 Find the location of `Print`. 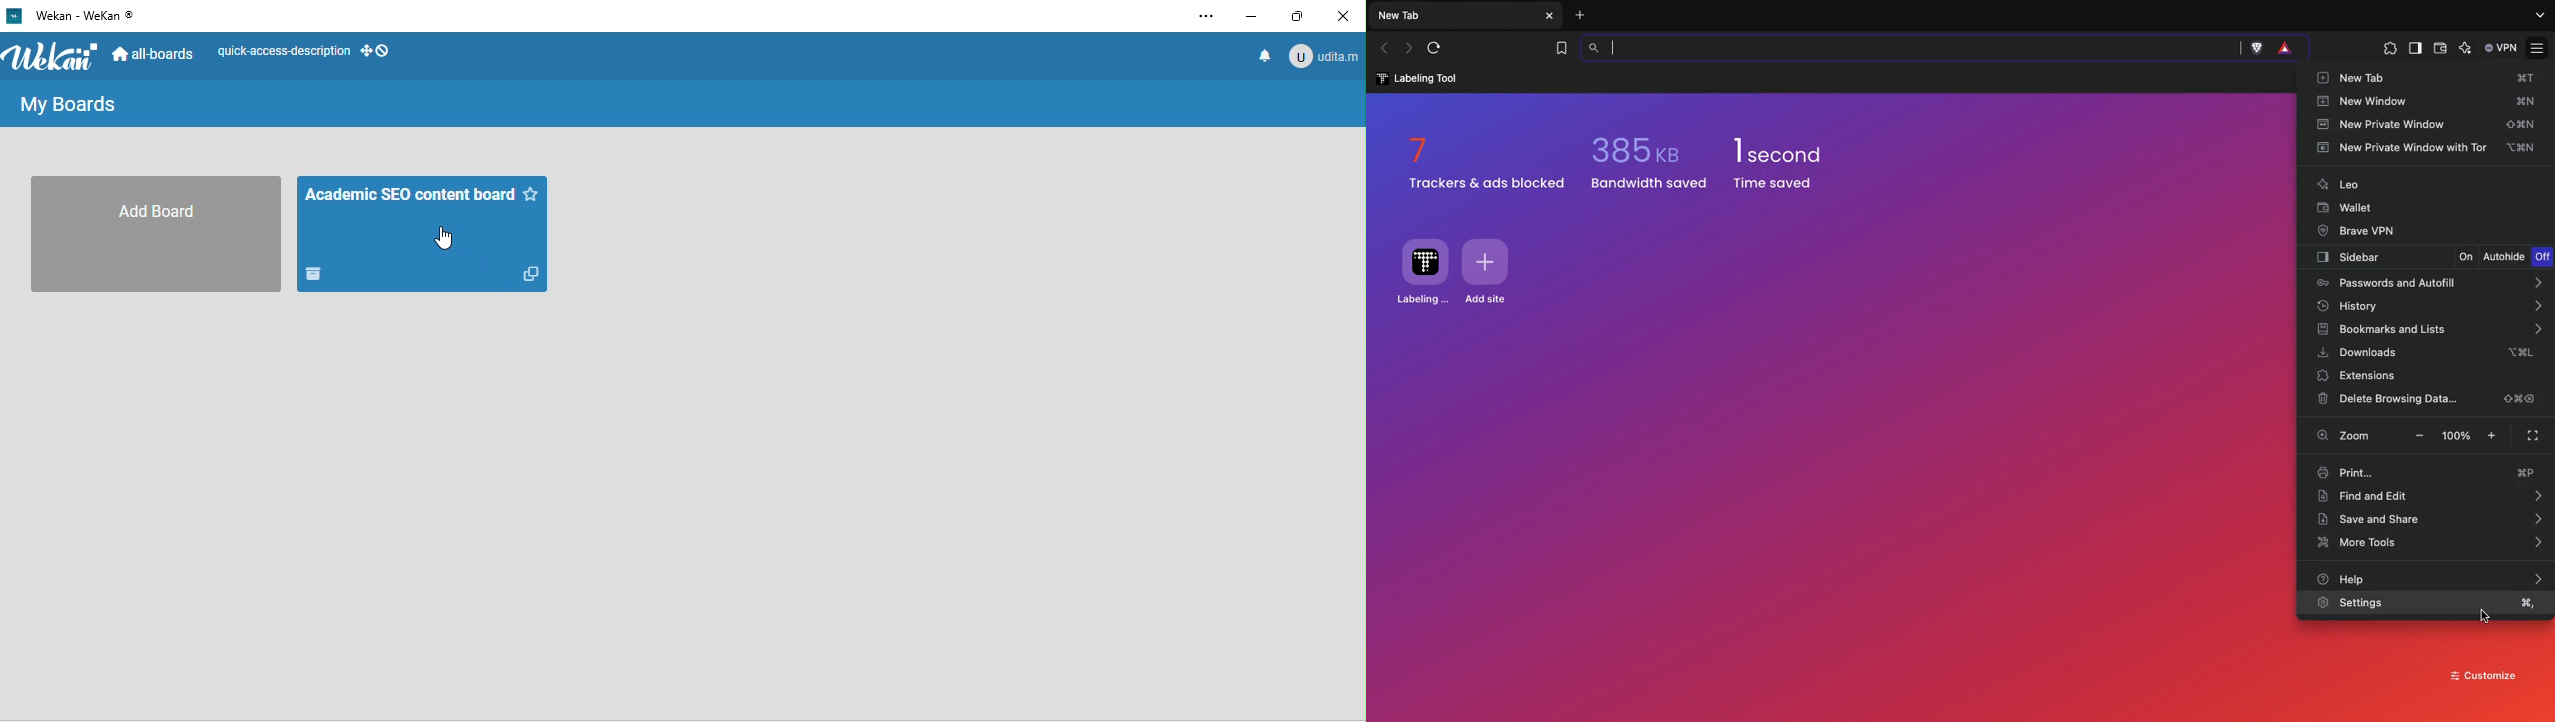

Print is located at coordinates (2428, 472).